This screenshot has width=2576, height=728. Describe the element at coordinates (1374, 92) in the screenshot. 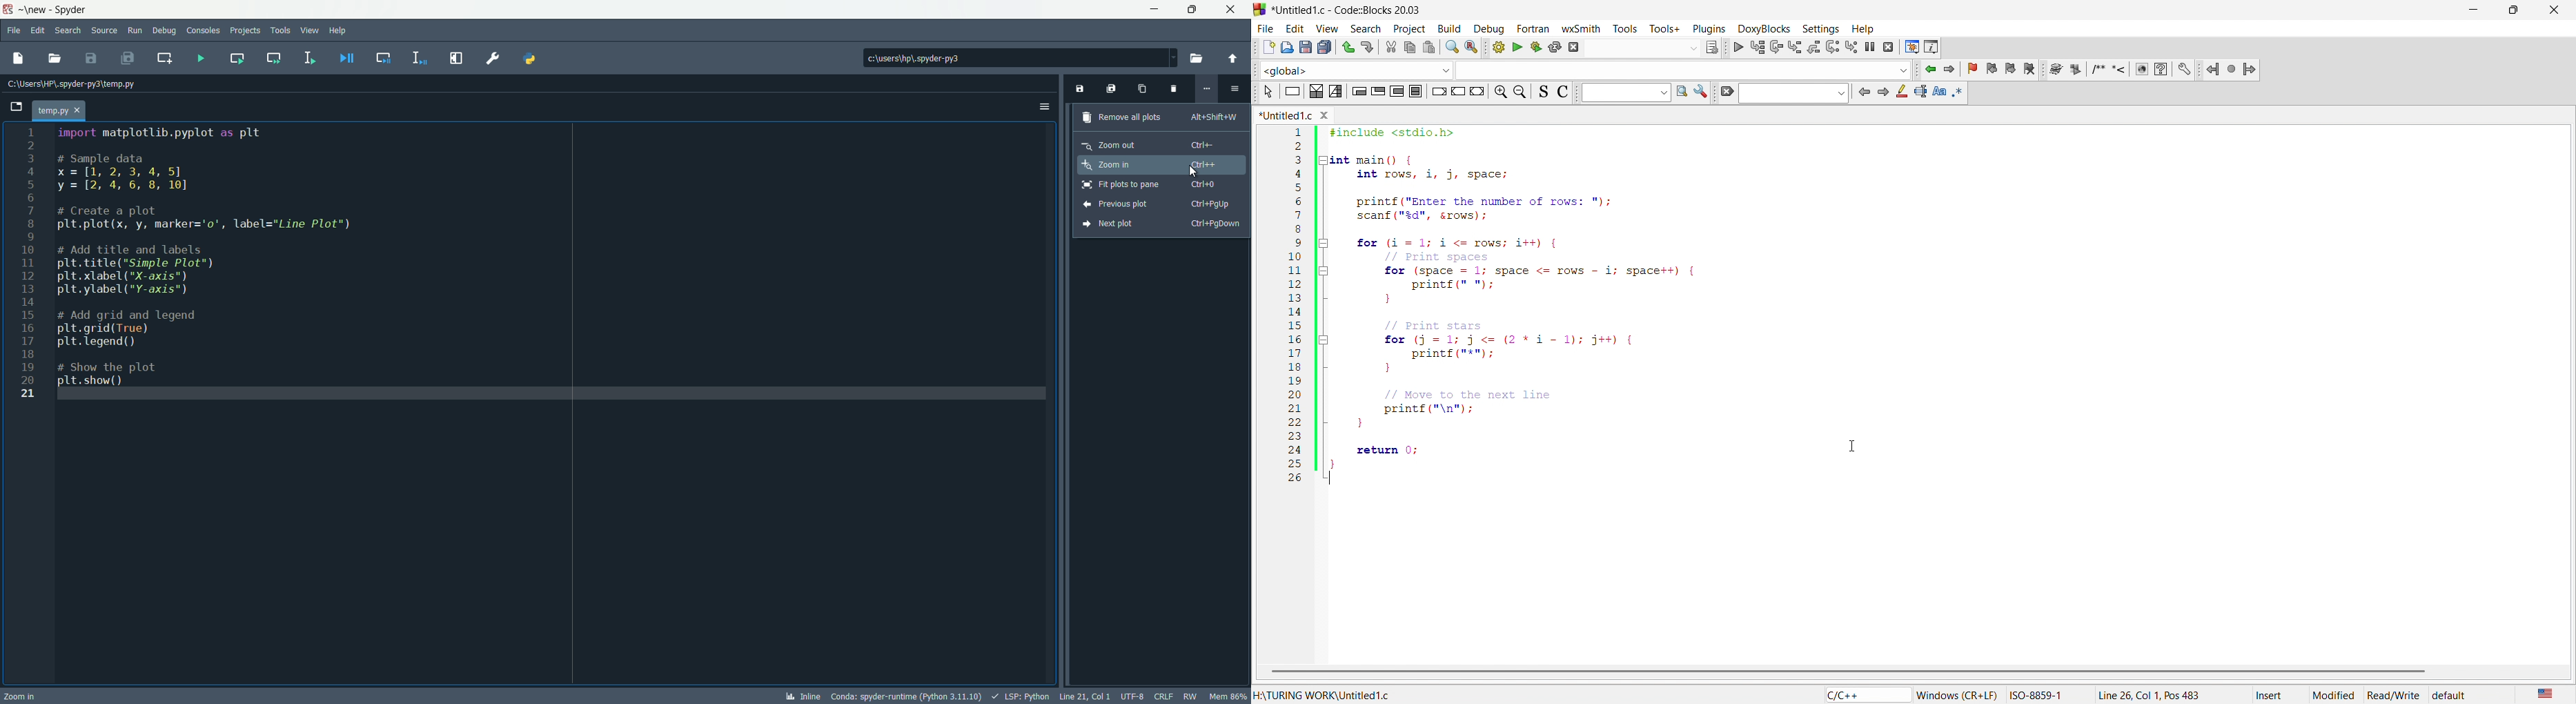

I see `icon` at that location.